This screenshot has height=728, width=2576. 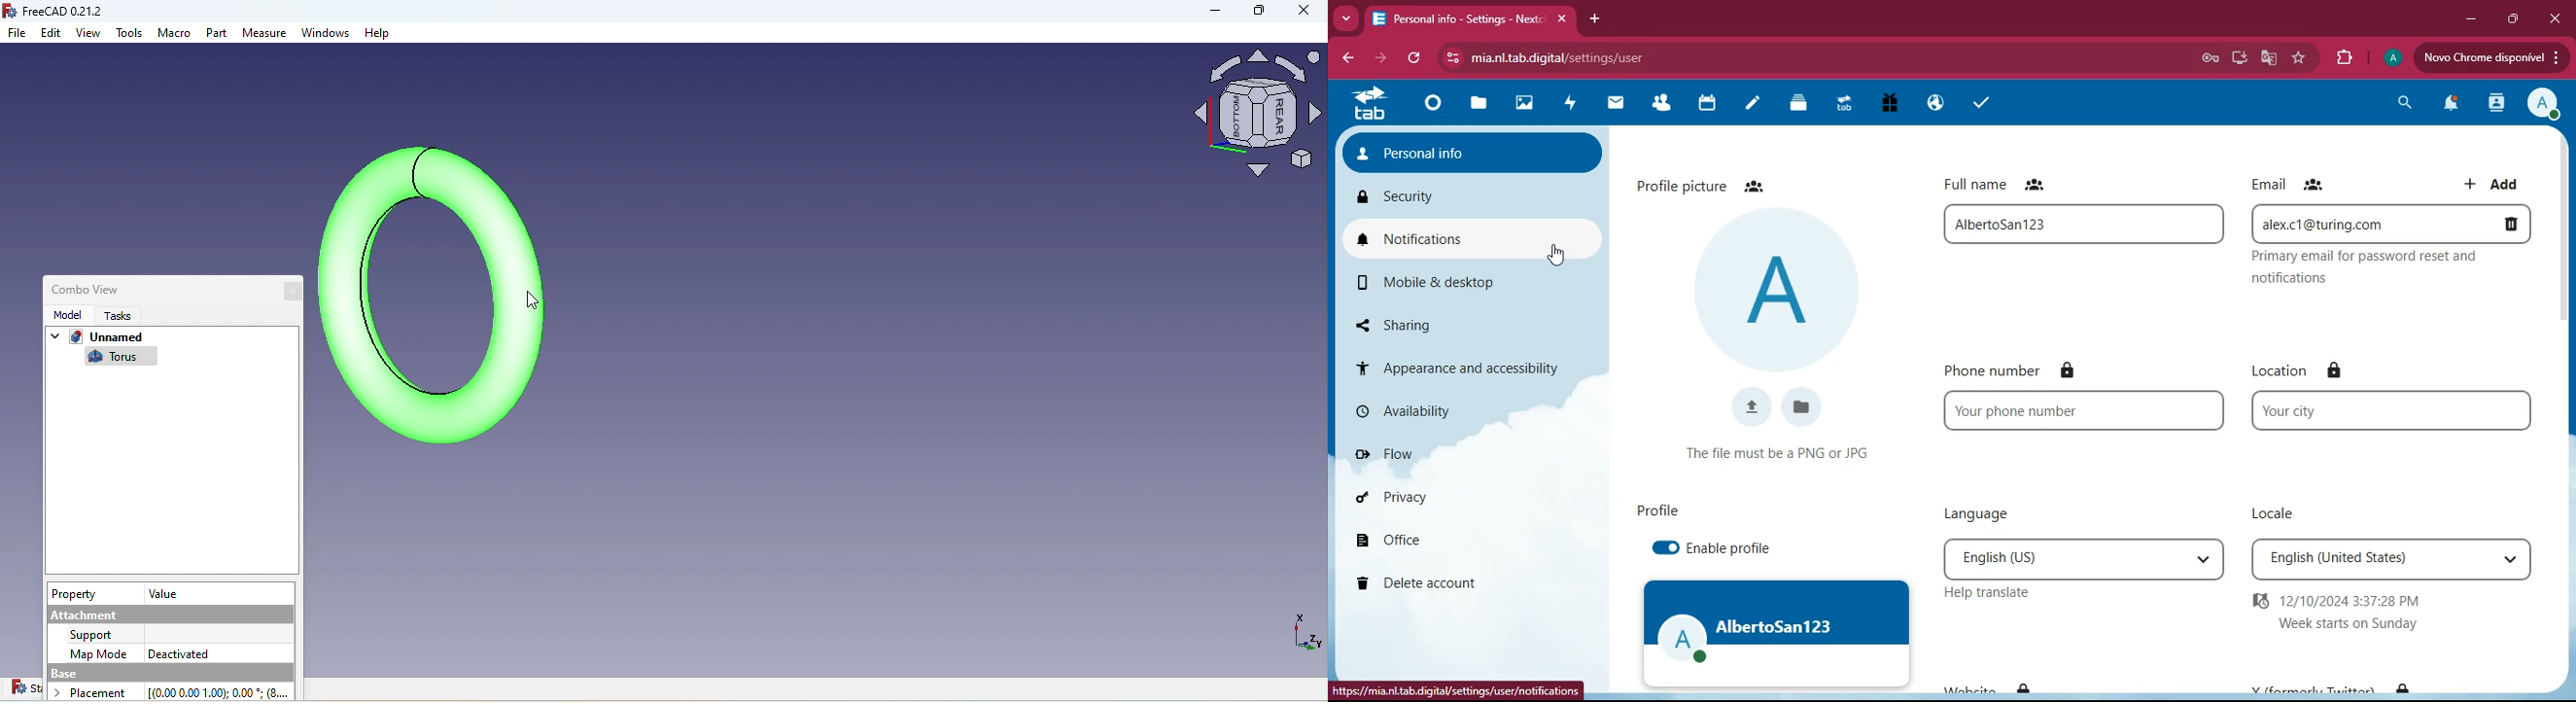 I want to click on base, so click(x=166, y=673).